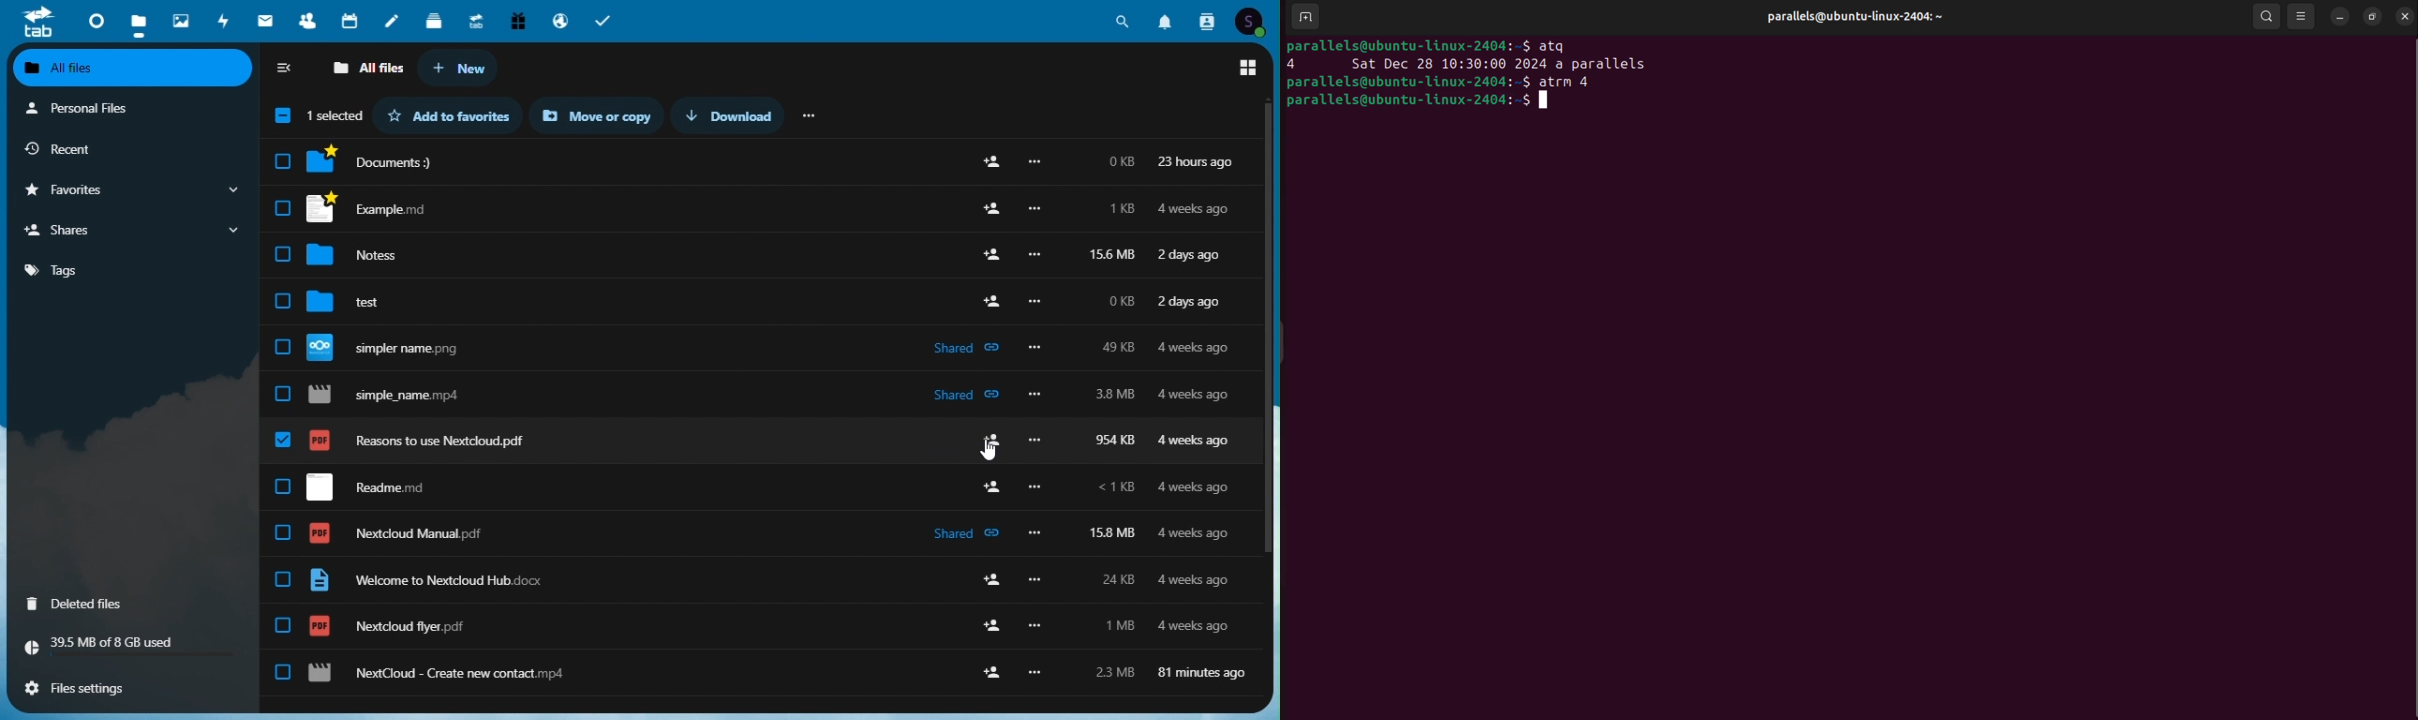 The image size is (2436, 728). What do you see at coordinates (1036, 626) in the screenshot?
I see `more options` at bounding box center [1036, 626].